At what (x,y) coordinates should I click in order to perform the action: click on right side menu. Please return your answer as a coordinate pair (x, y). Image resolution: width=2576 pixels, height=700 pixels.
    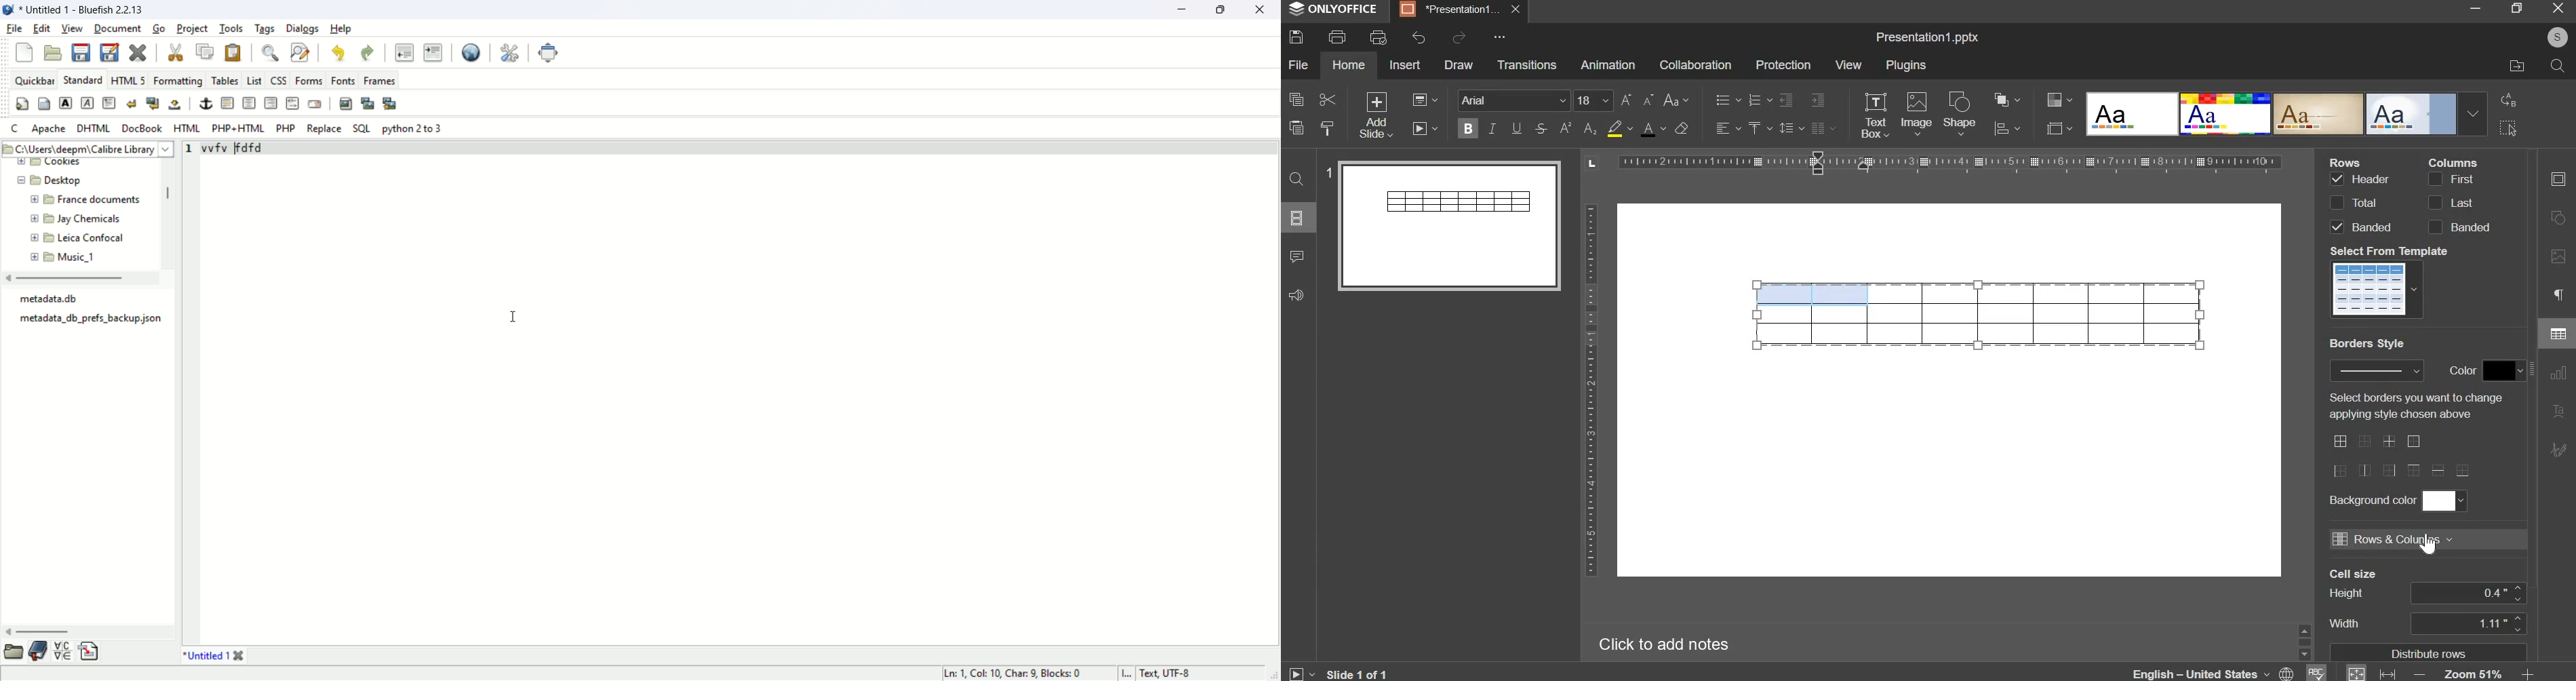
    Looking at the image, I should click on (2558, 318).